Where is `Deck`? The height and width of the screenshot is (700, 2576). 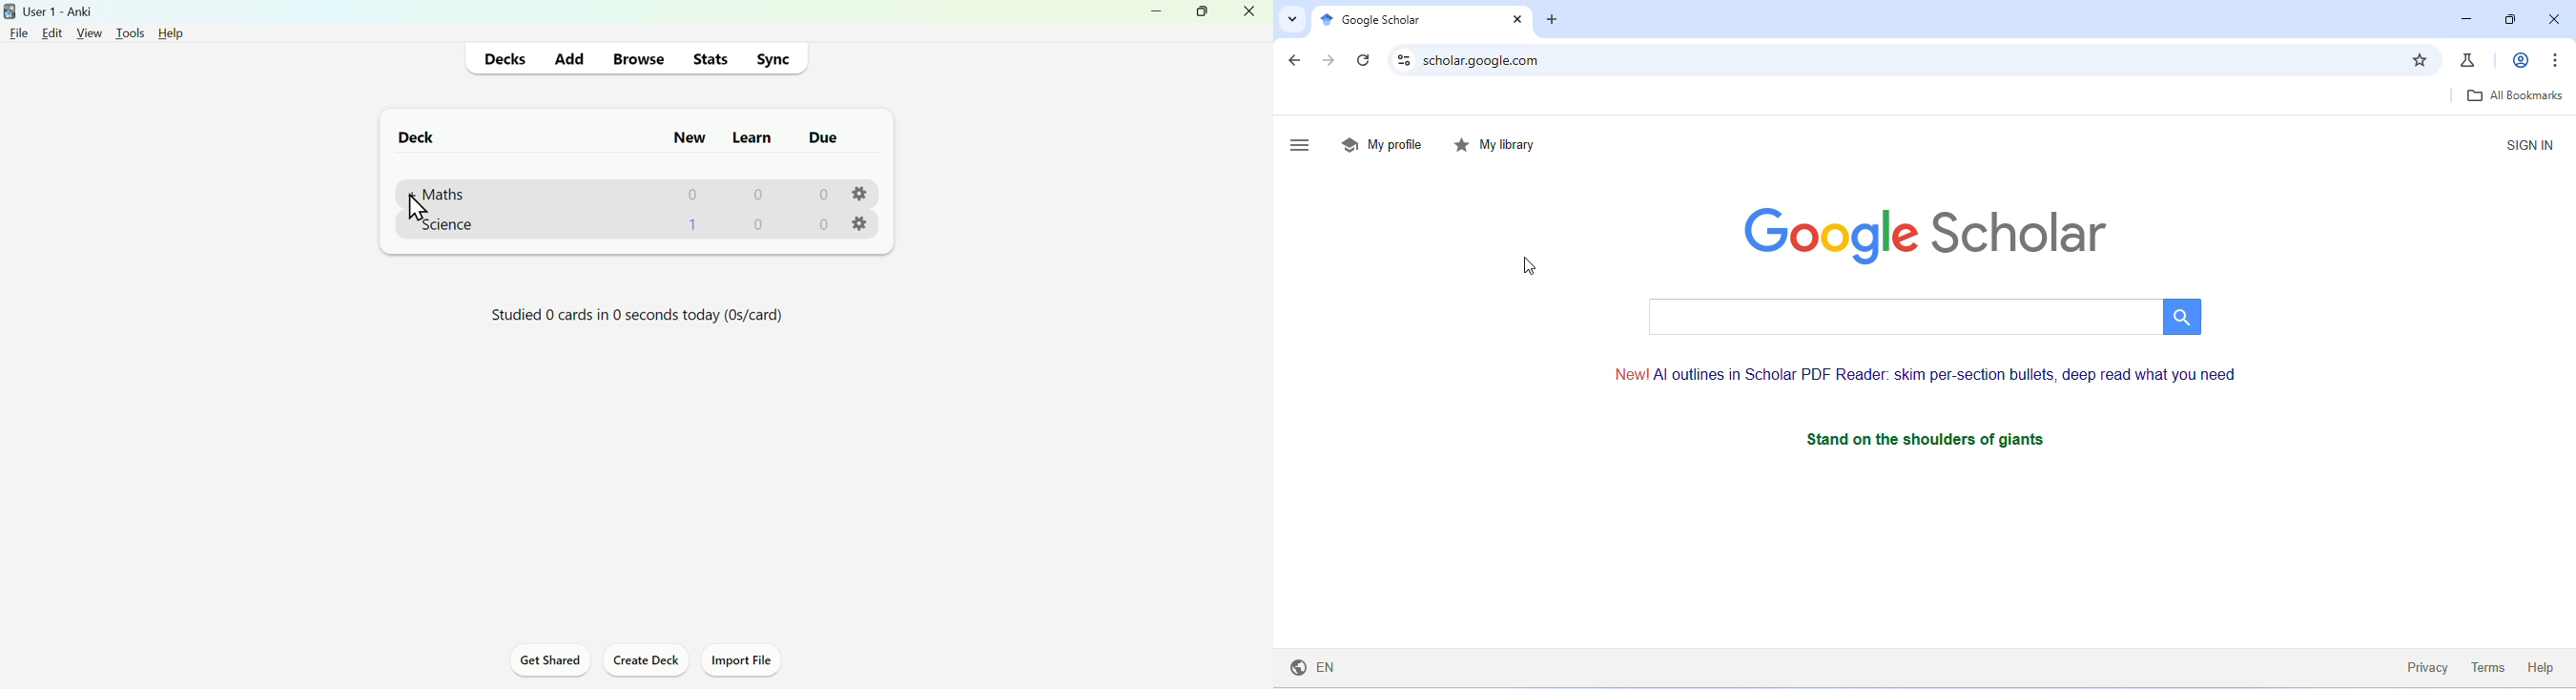 Deck is located at coordinates (409, 137).